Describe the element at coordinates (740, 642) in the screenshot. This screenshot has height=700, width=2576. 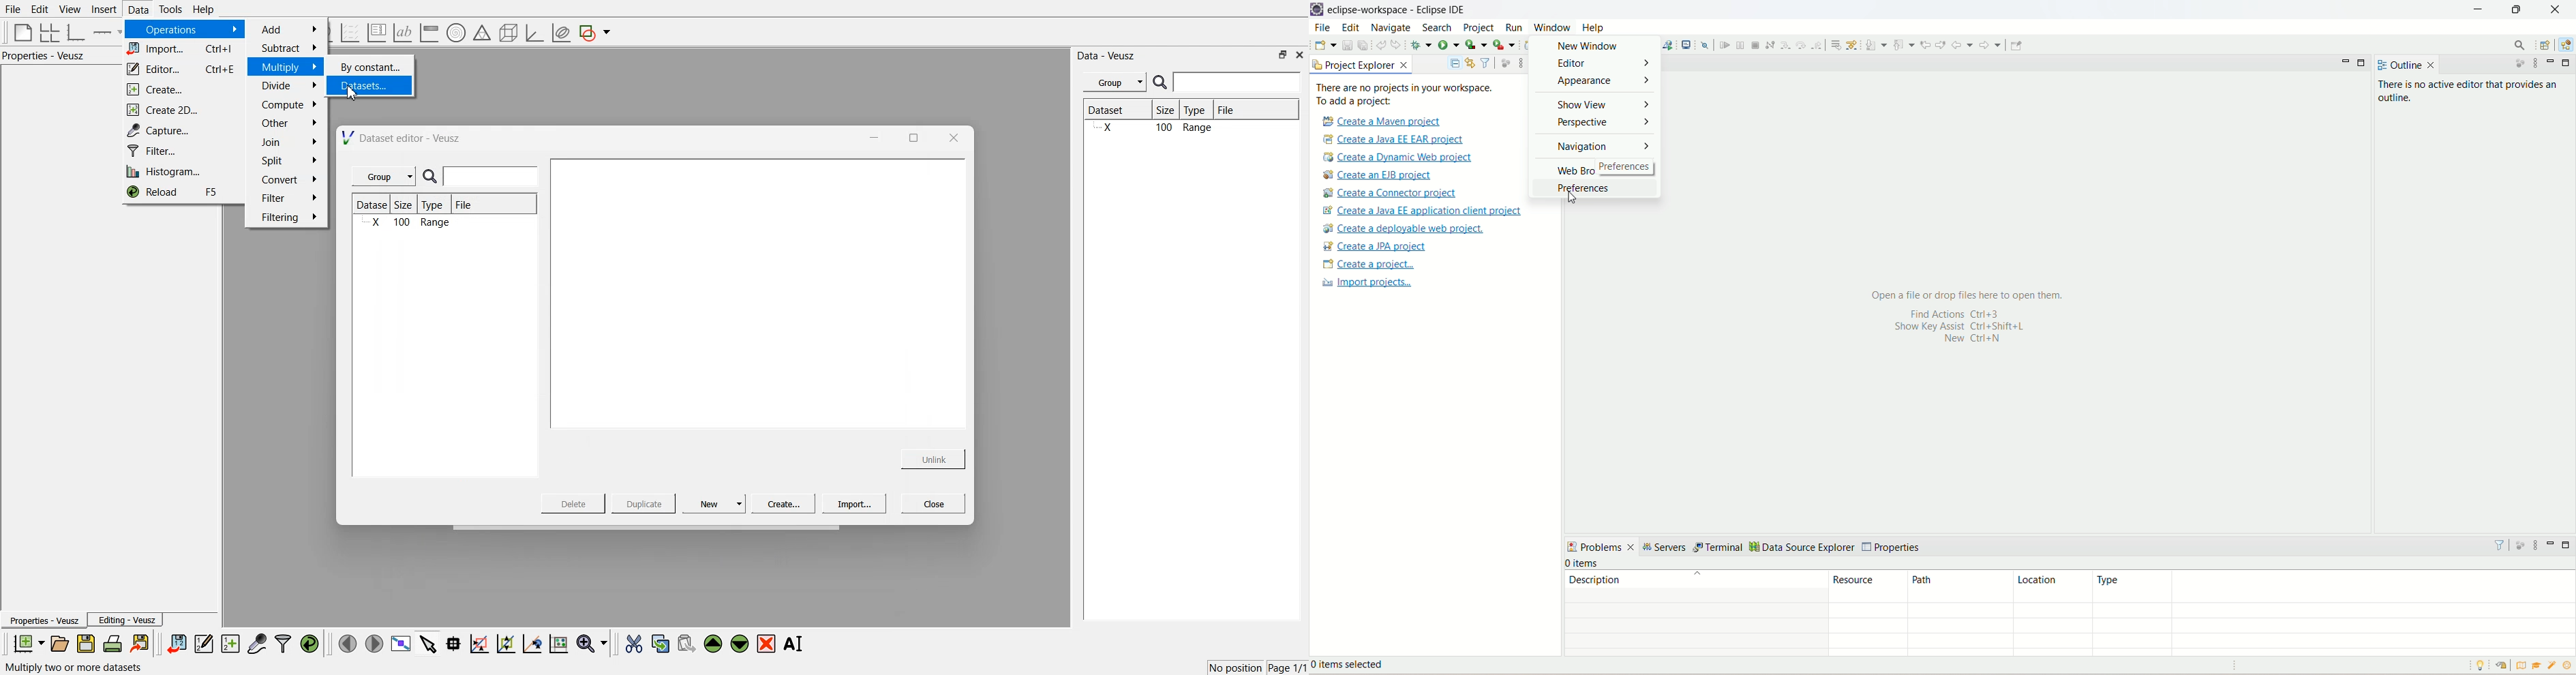
I see `move  the selected widgets down` at that location.